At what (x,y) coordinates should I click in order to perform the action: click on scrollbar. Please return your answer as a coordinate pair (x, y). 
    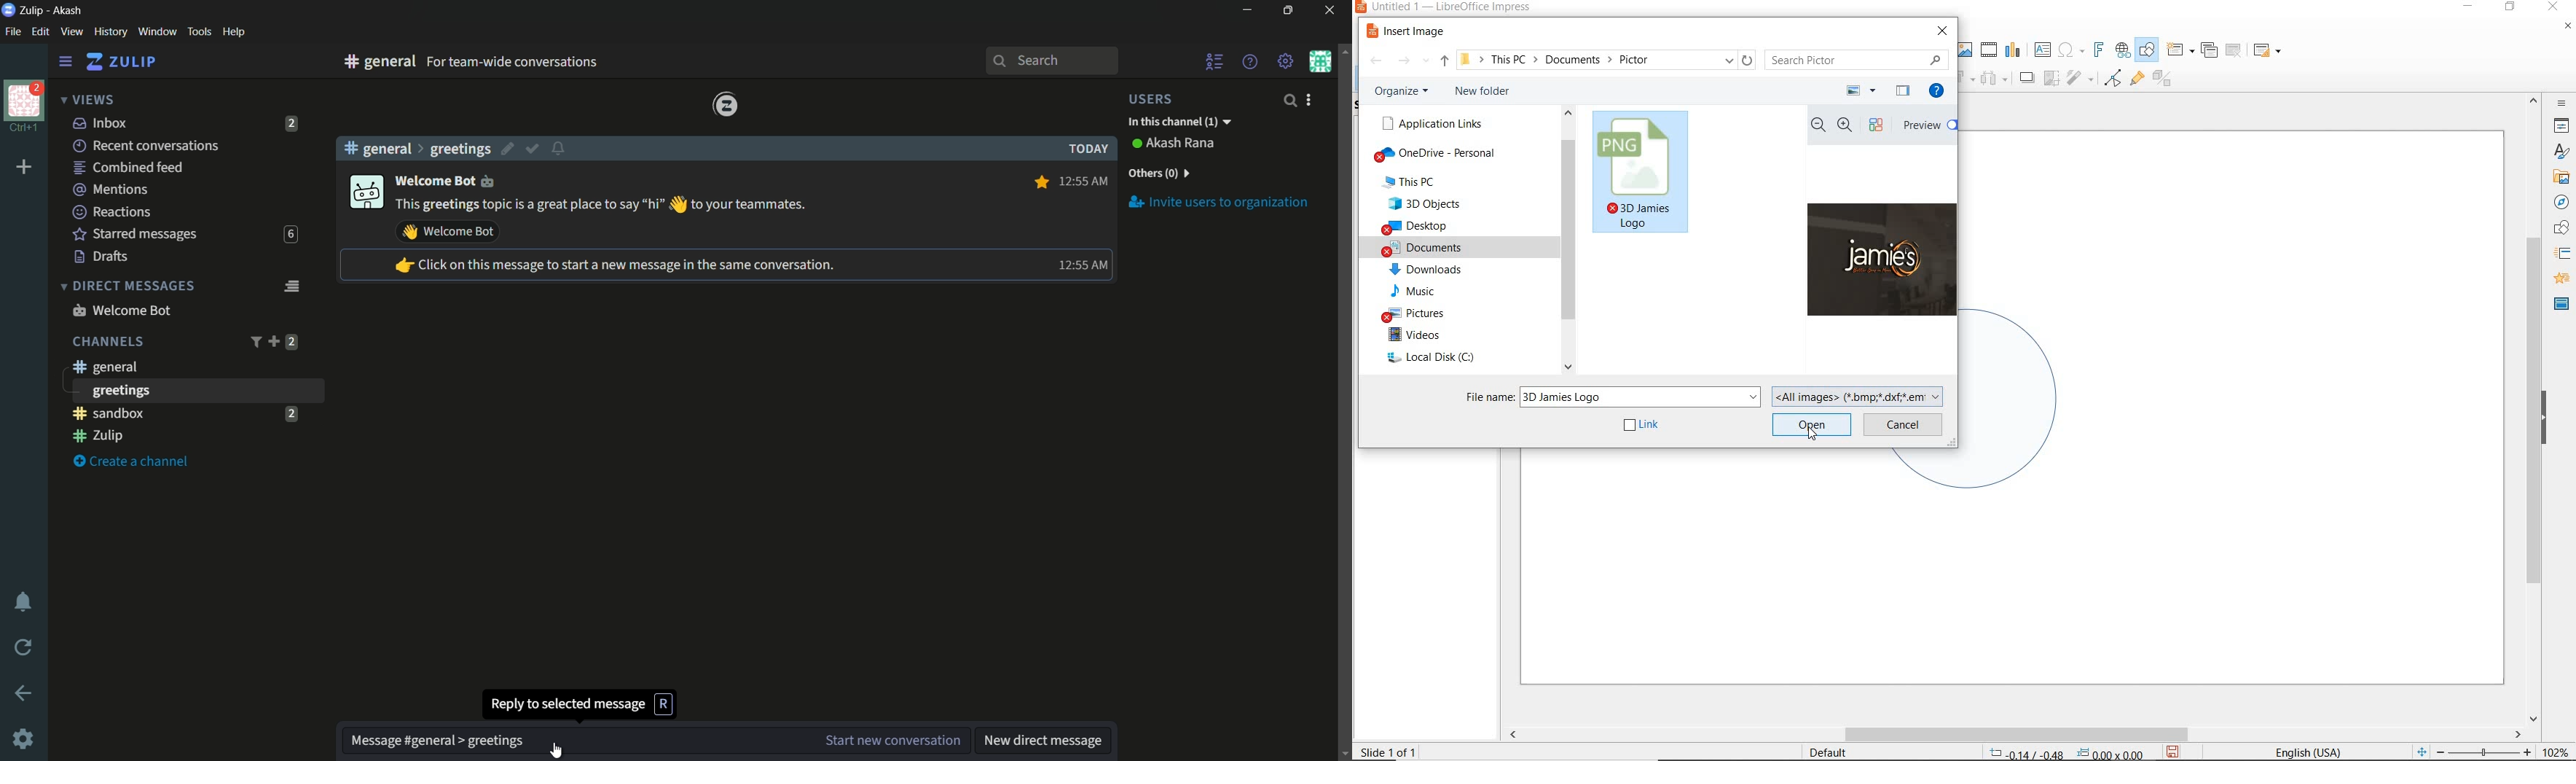
    Looking at the image, I should click on (2534, 407).